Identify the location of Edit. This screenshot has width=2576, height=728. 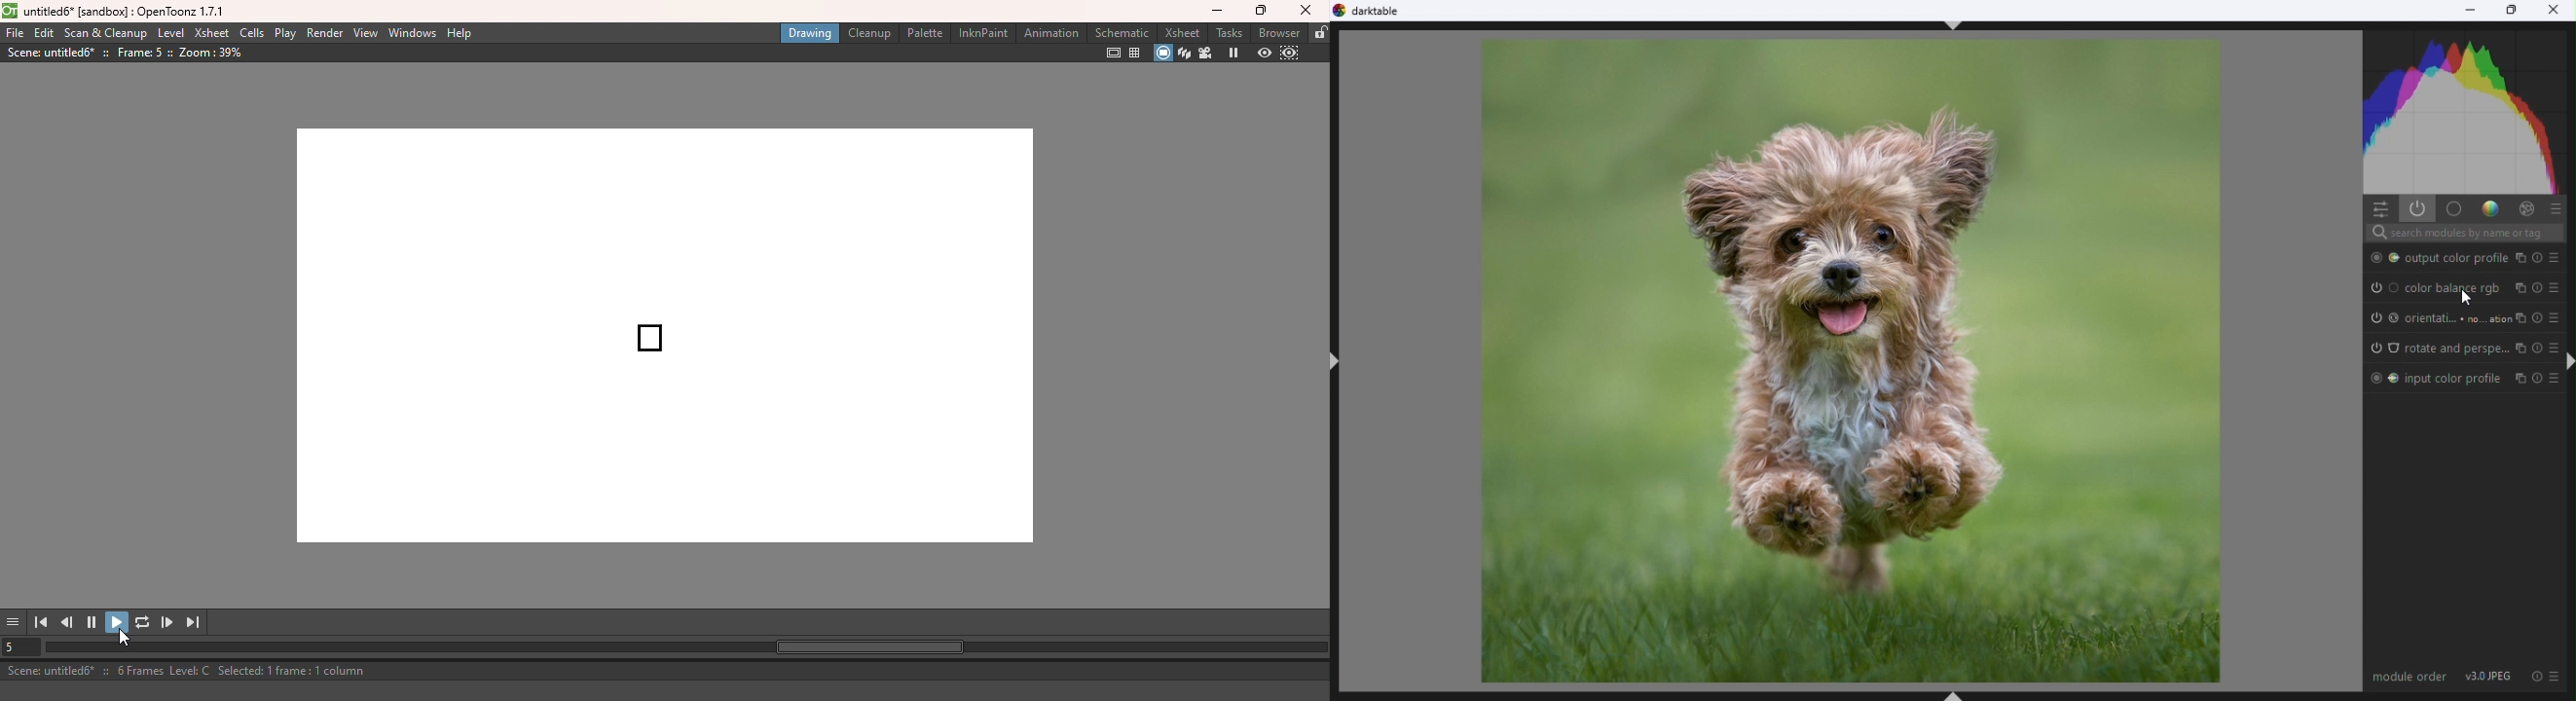
(44, 33).